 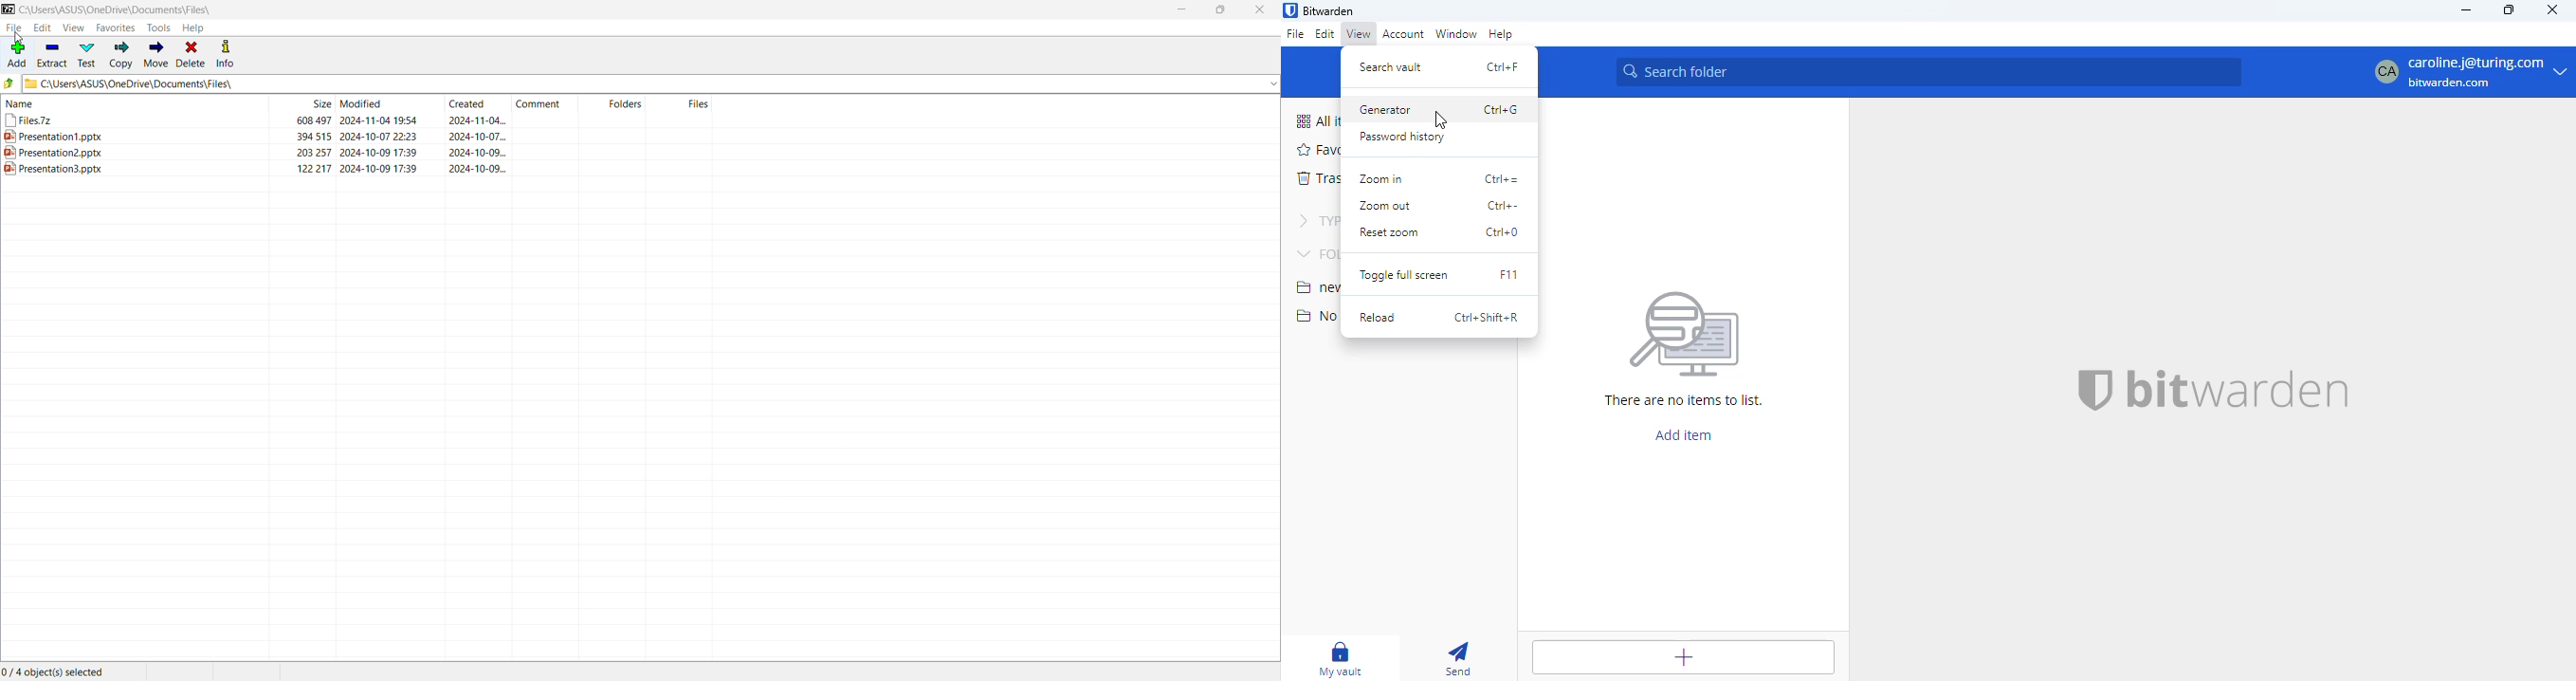 I want to click on toggle full screen, so click(x=1402, y=275).